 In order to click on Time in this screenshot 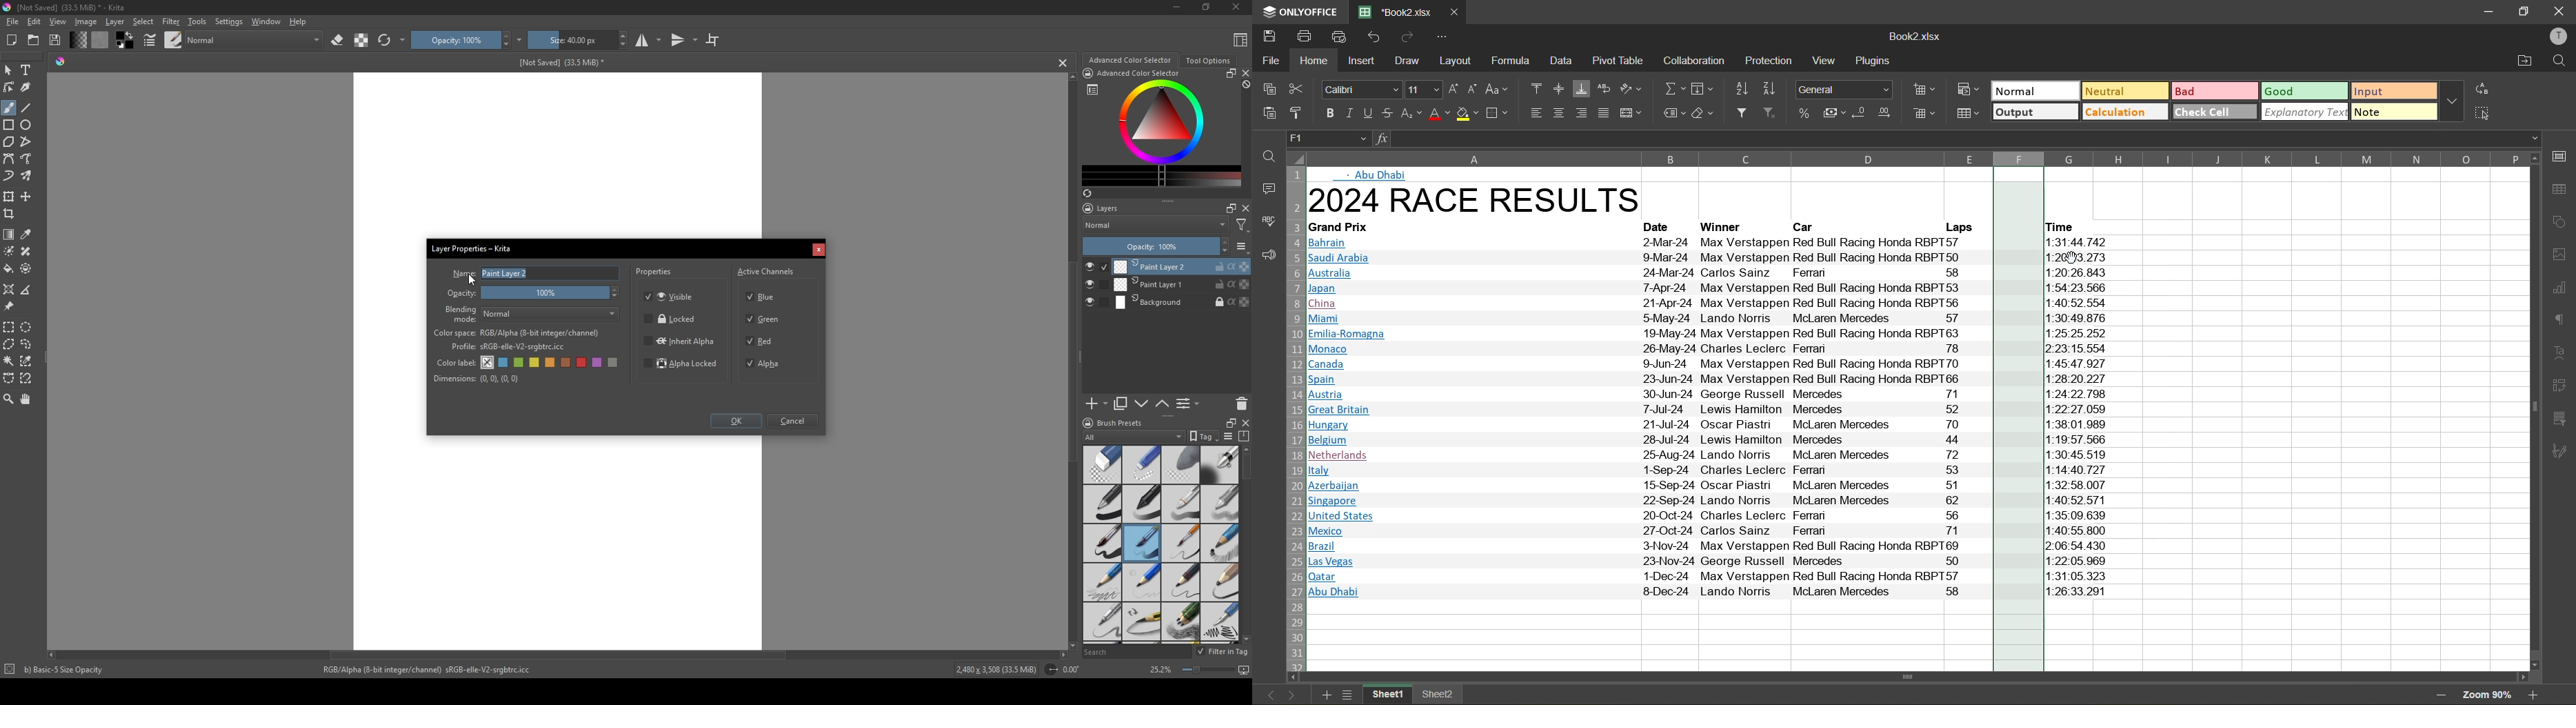, I will do `click(2071, 227)`.